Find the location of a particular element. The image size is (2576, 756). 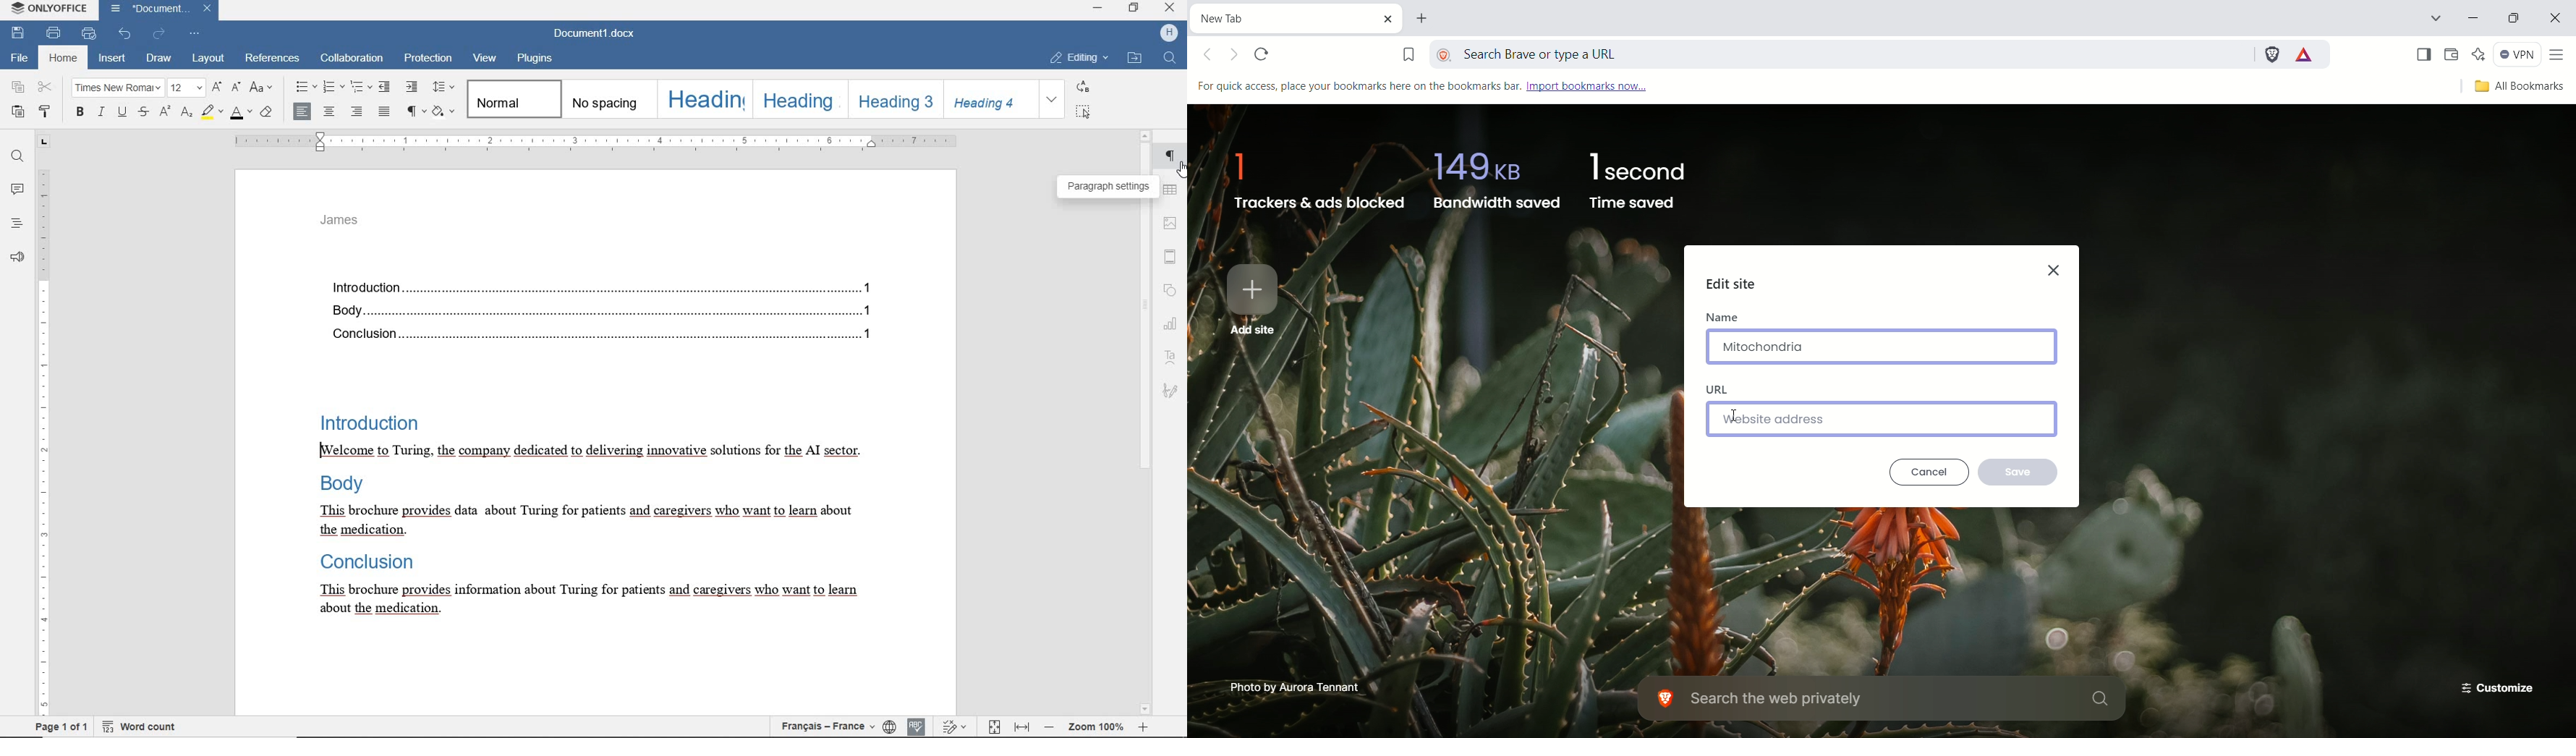

Click to go back,  hold to see history is located at coordinates (1212, 56).